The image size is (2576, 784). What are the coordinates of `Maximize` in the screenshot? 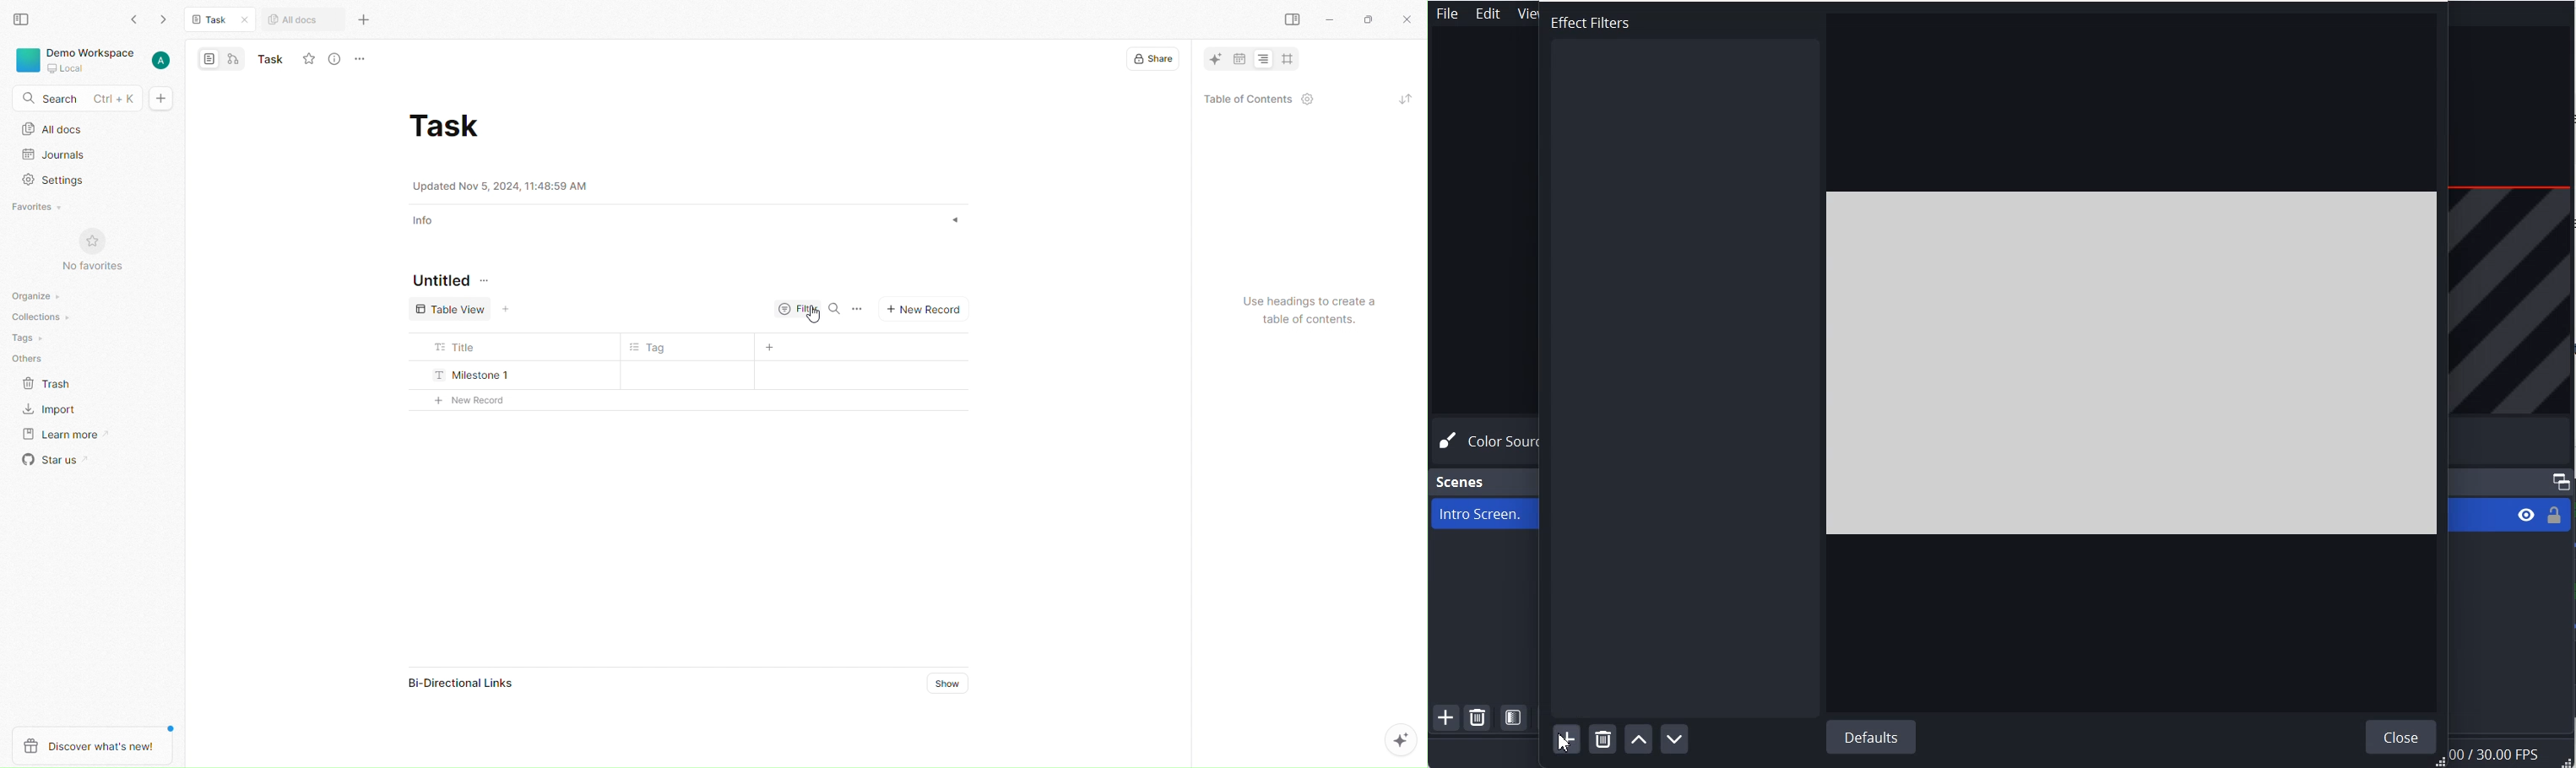 It's located at (2561, 481).